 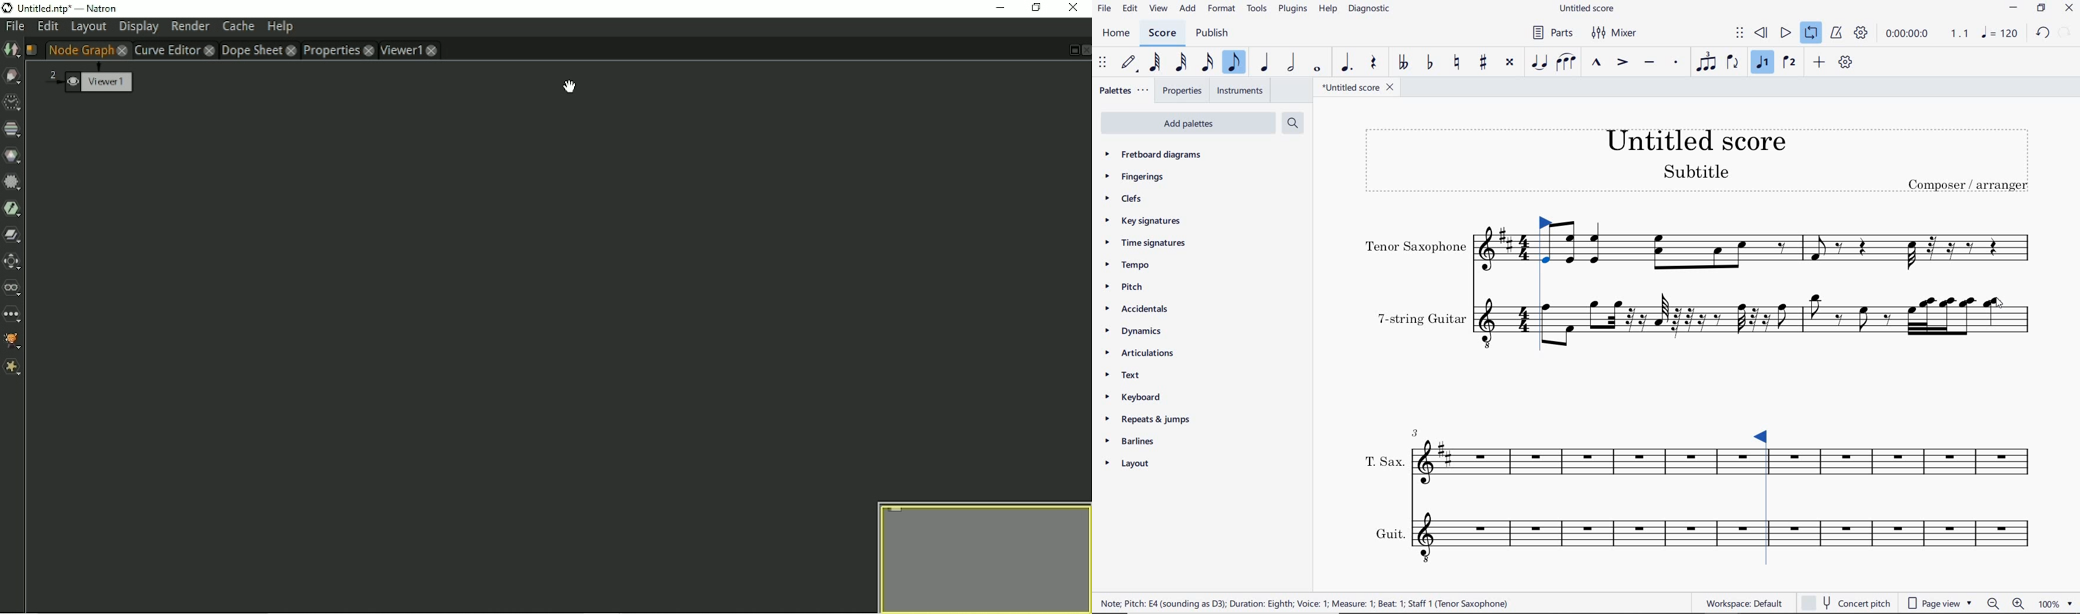 What do you see at coordinates (1747, 603) in the screenshot?
I see `workspace default` at bounding box center [1747, 603].